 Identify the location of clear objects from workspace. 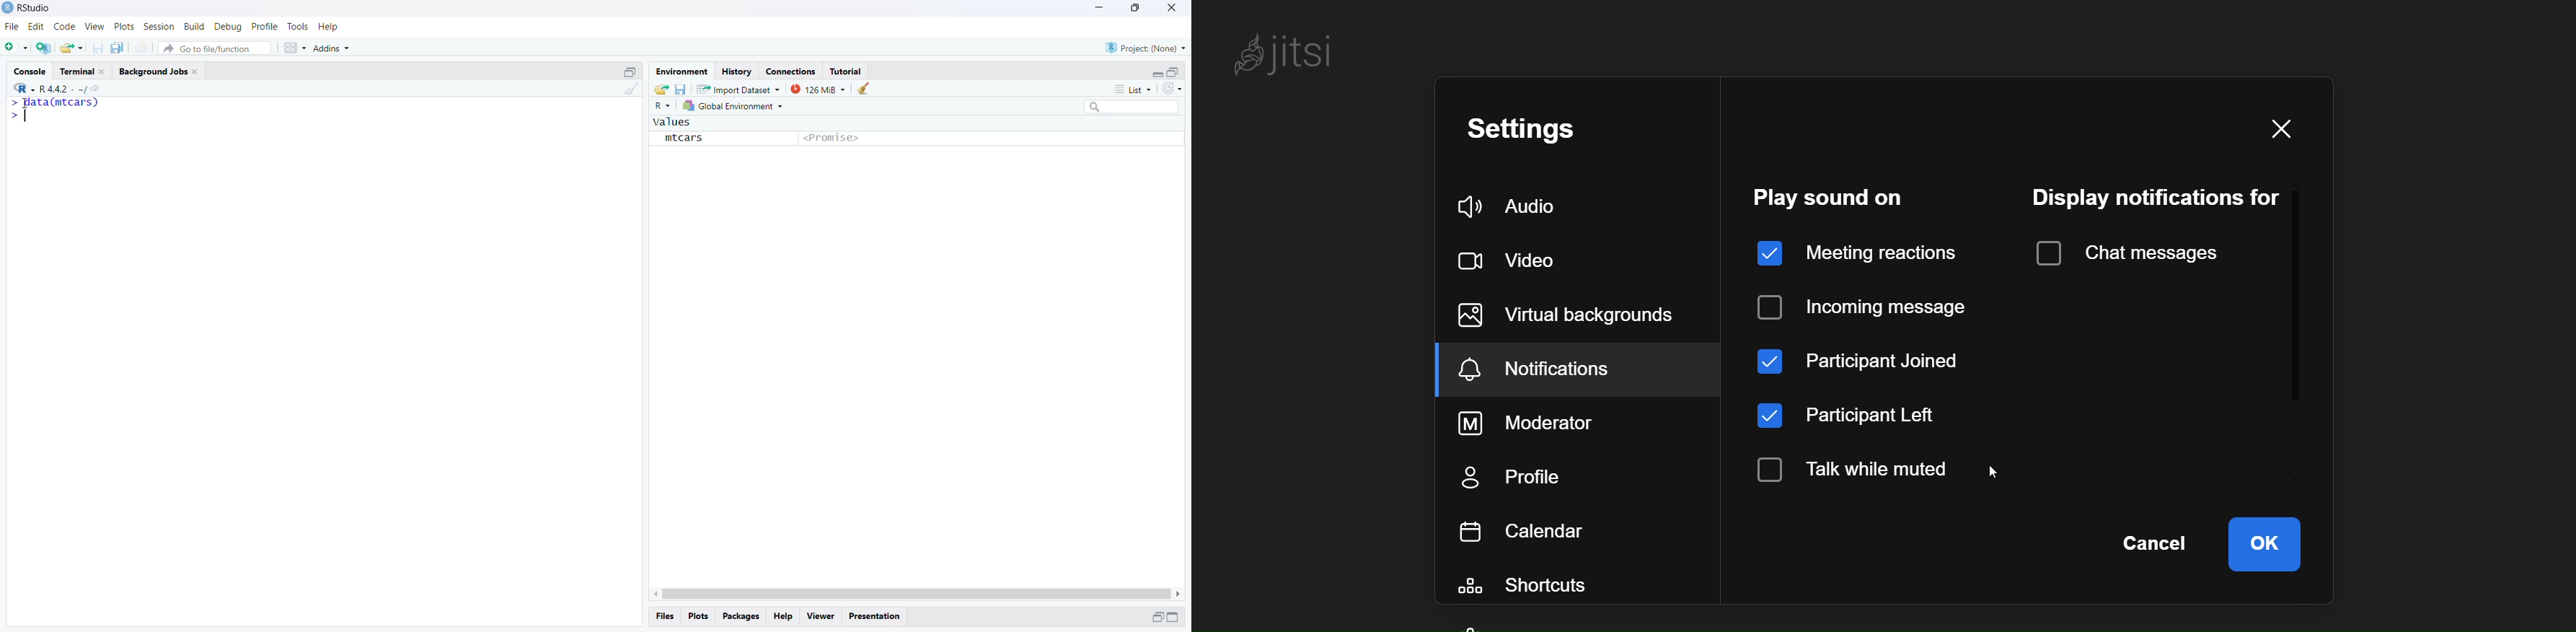
(863, 88).